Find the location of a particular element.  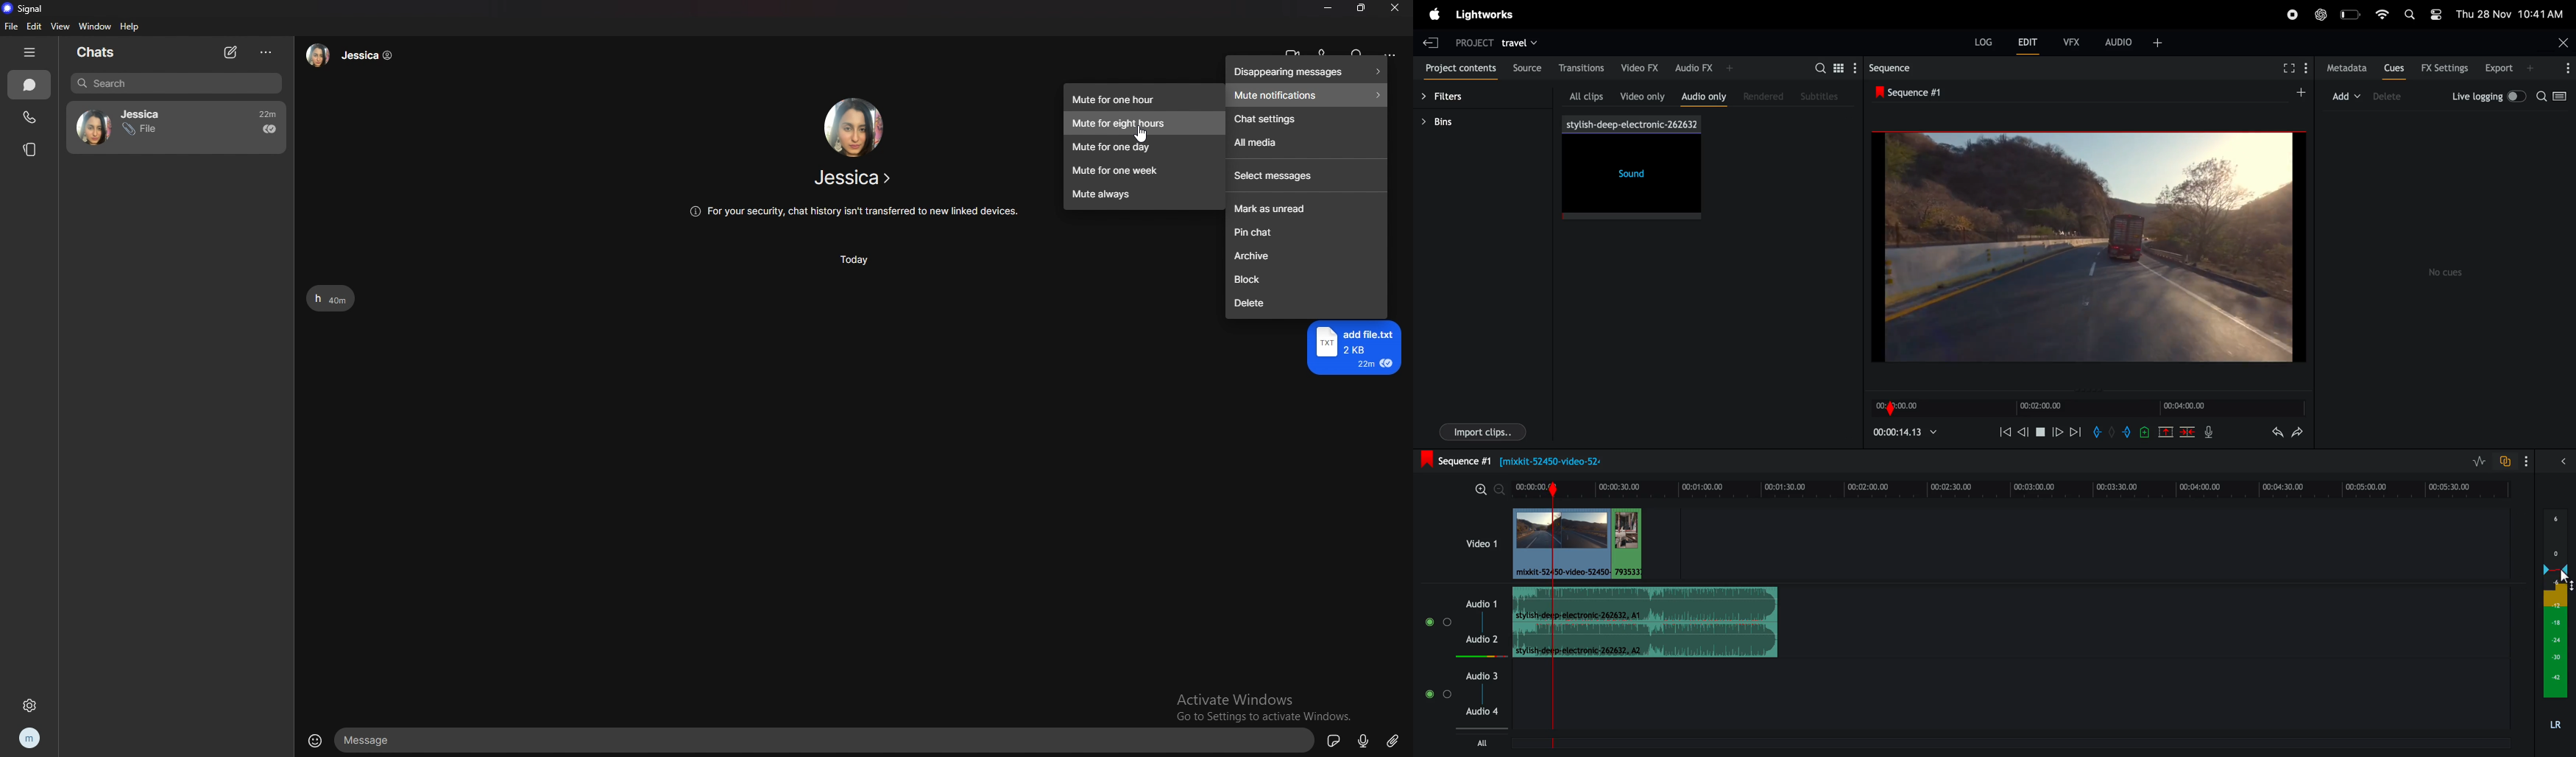

minimize is located at coordinates (1328, 8).